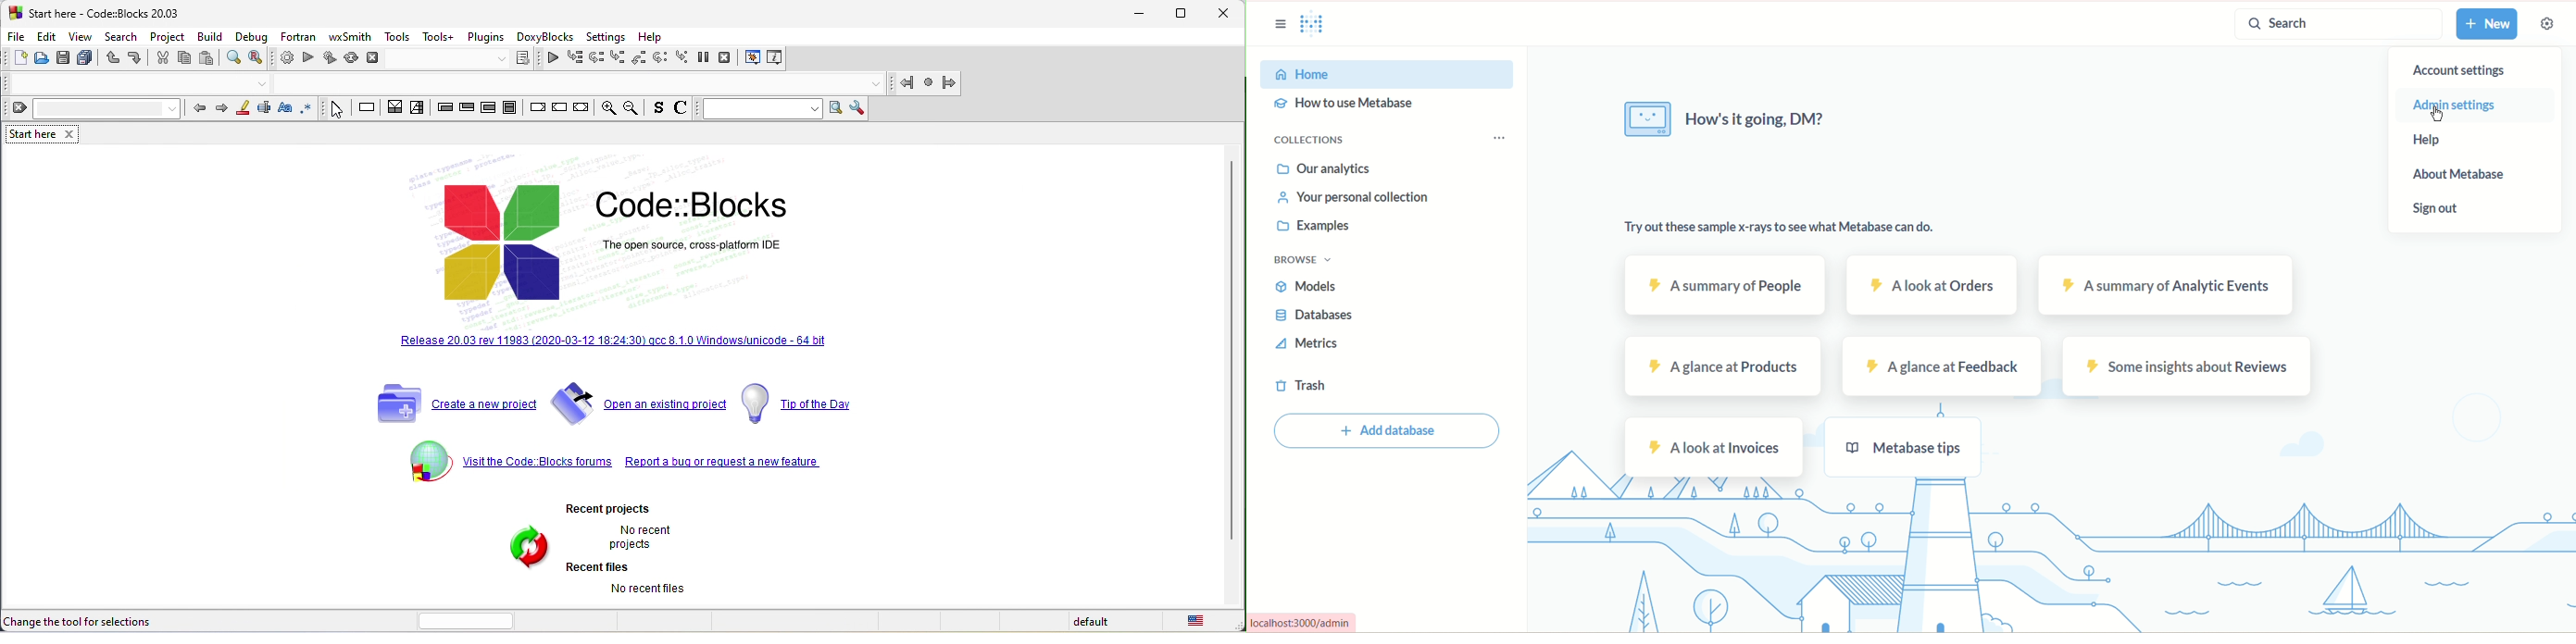 This screenshot has width=2576, height=644. I want to click on selection, so click(420, 108).